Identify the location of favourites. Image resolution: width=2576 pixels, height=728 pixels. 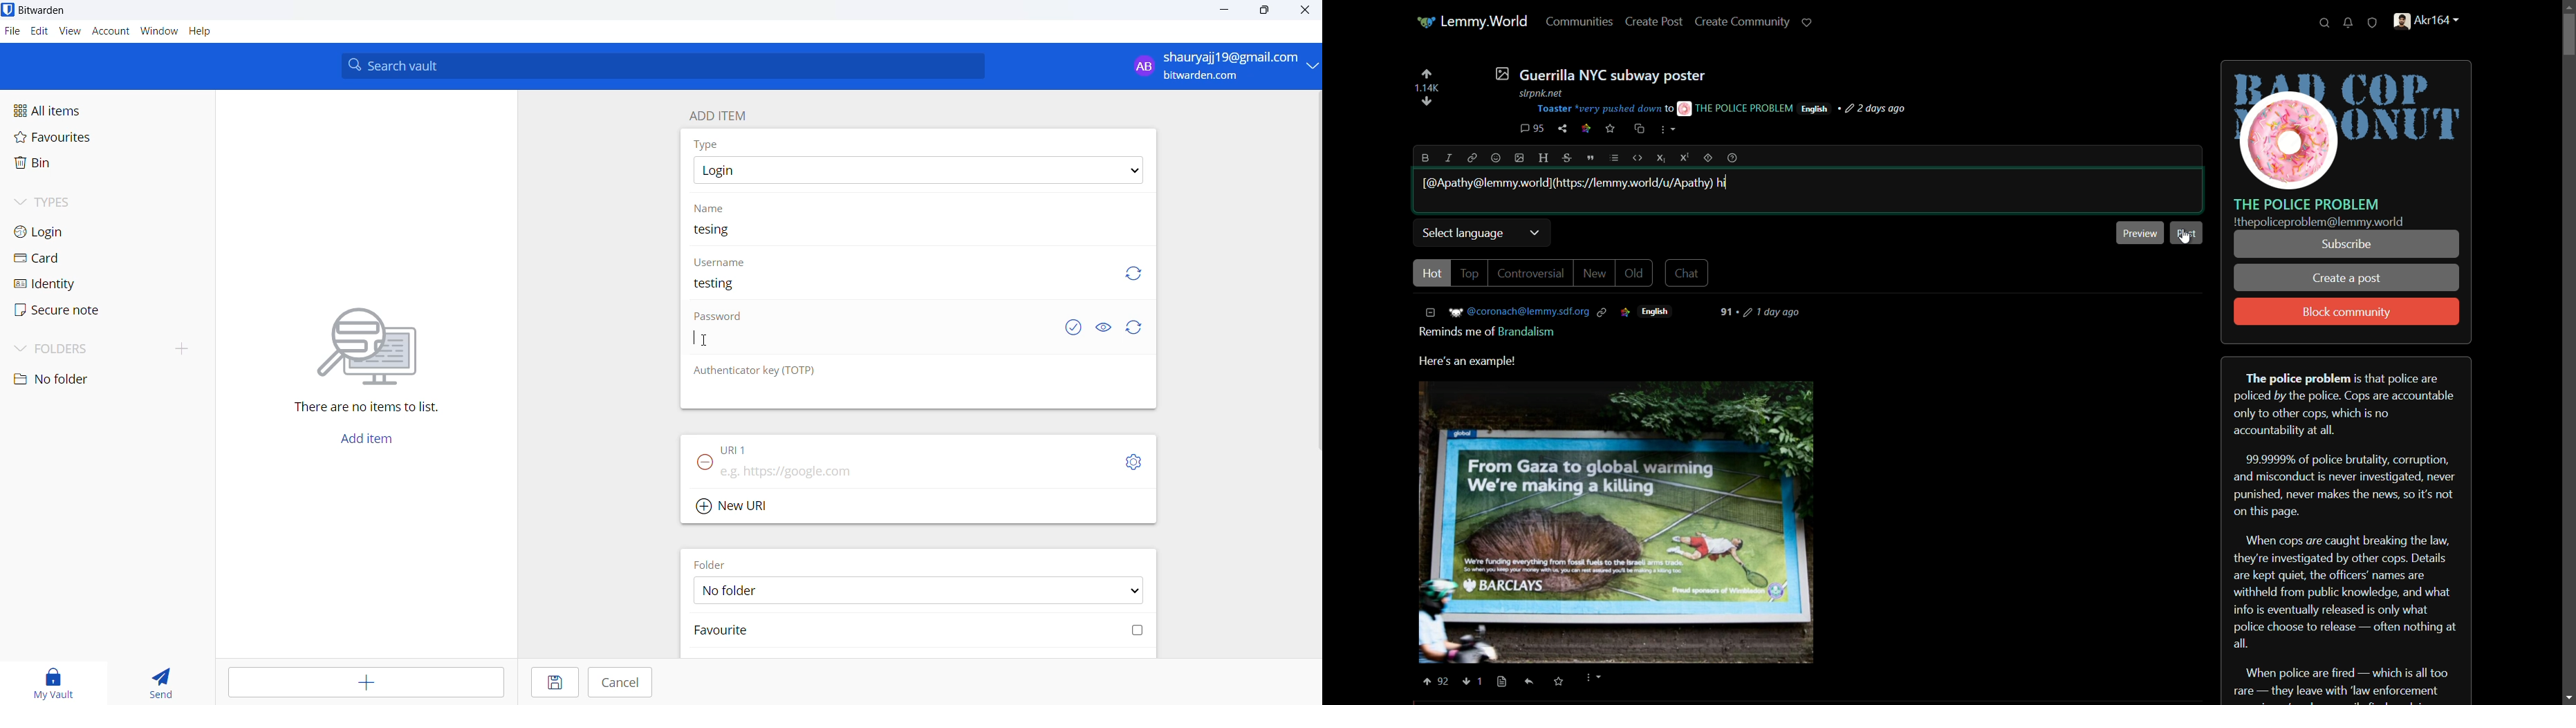
(77, 142).